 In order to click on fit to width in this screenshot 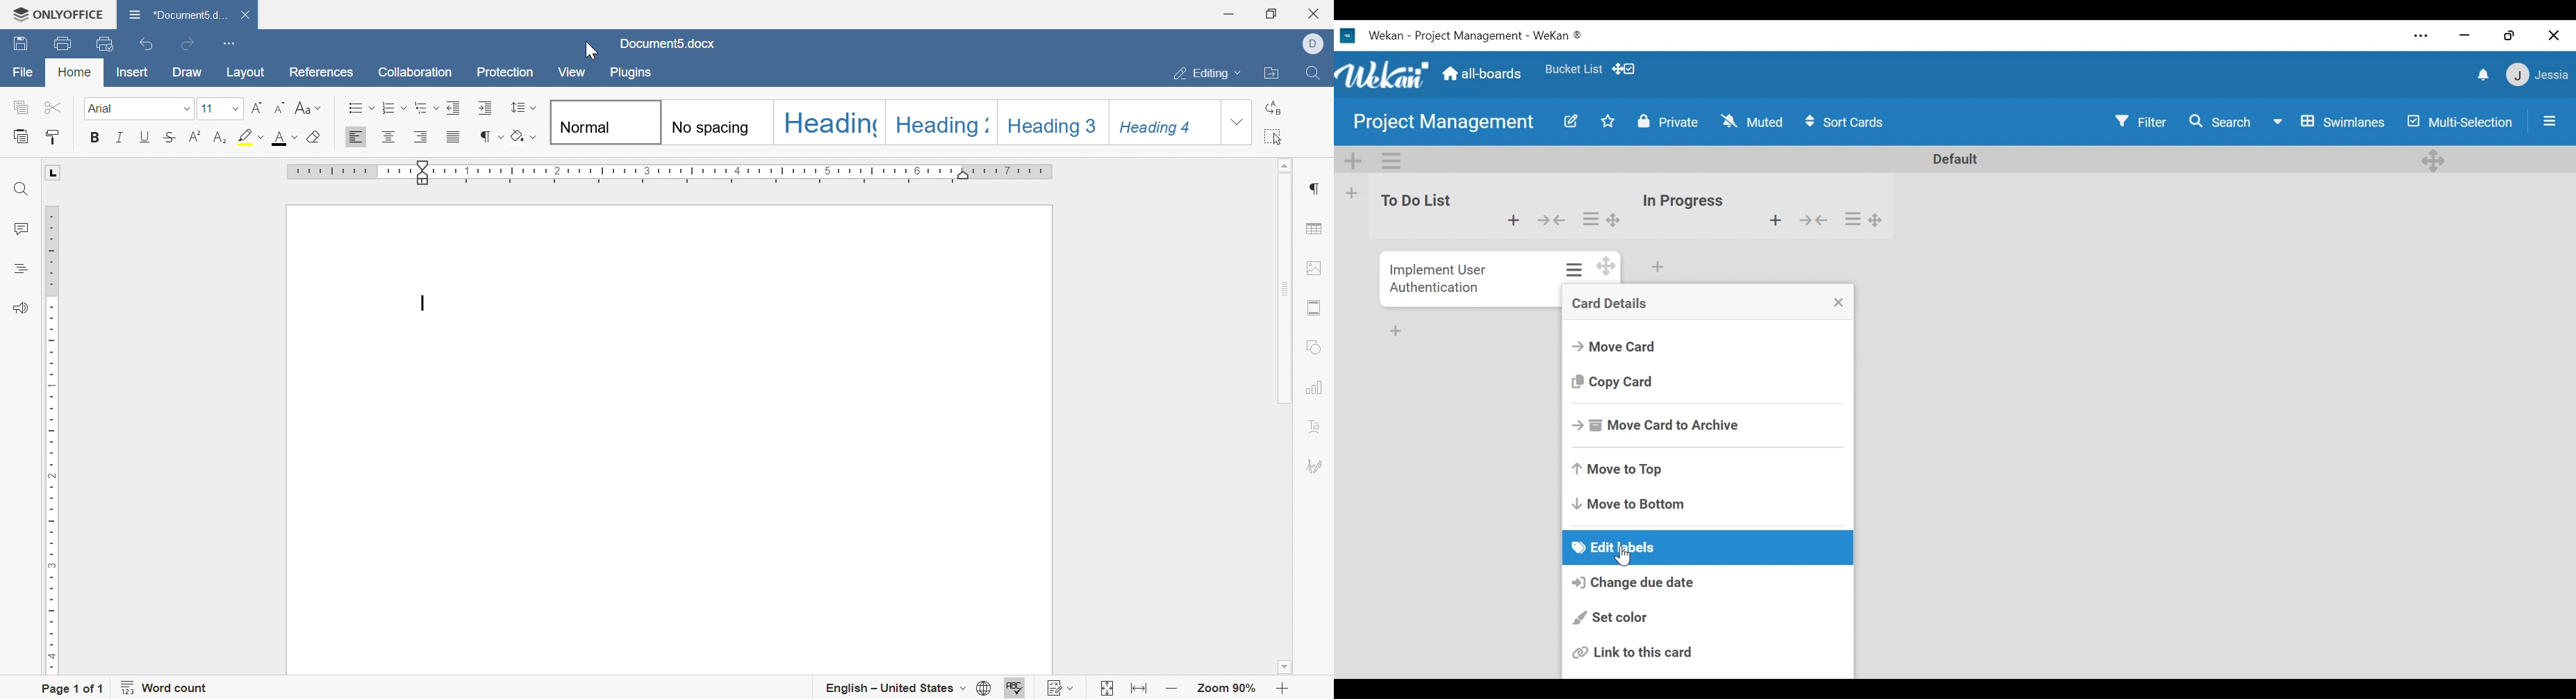, I will do `click(1138, 689)`.